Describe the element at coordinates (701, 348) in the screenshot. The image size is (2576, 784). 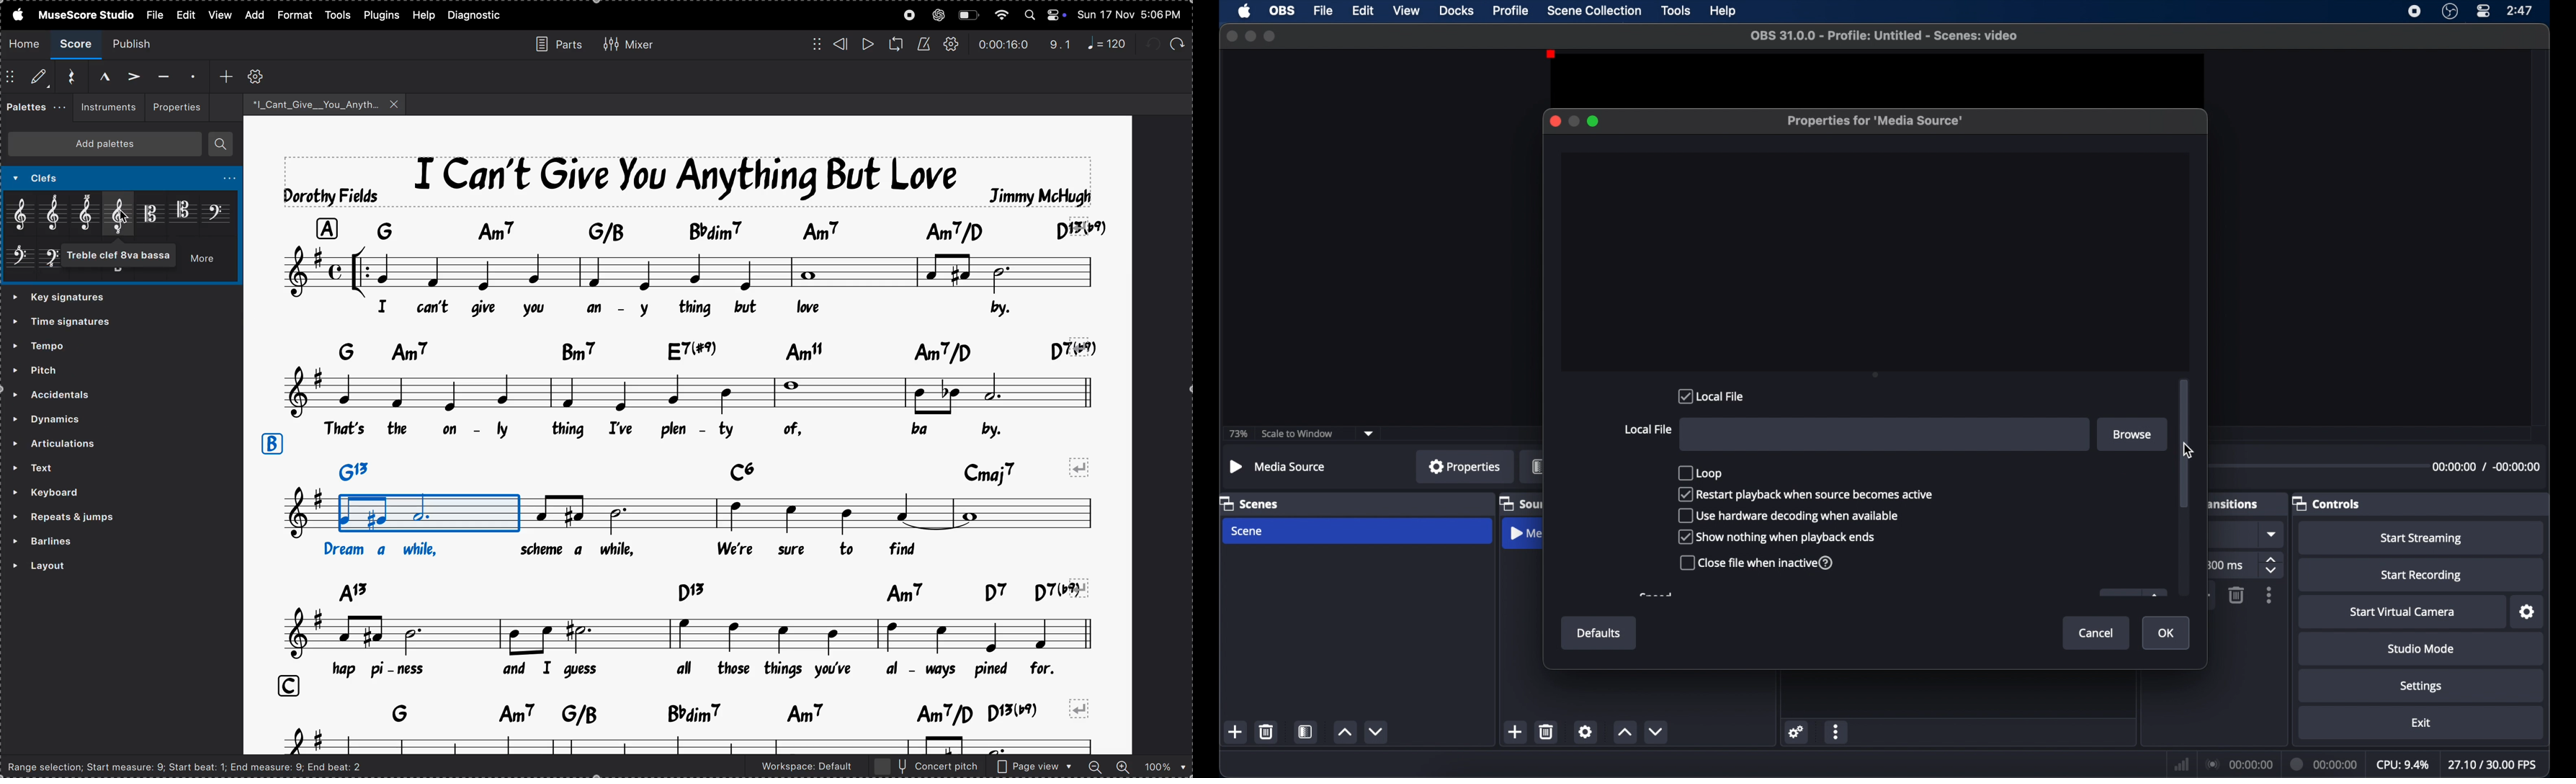
I see `key notes` at that location.